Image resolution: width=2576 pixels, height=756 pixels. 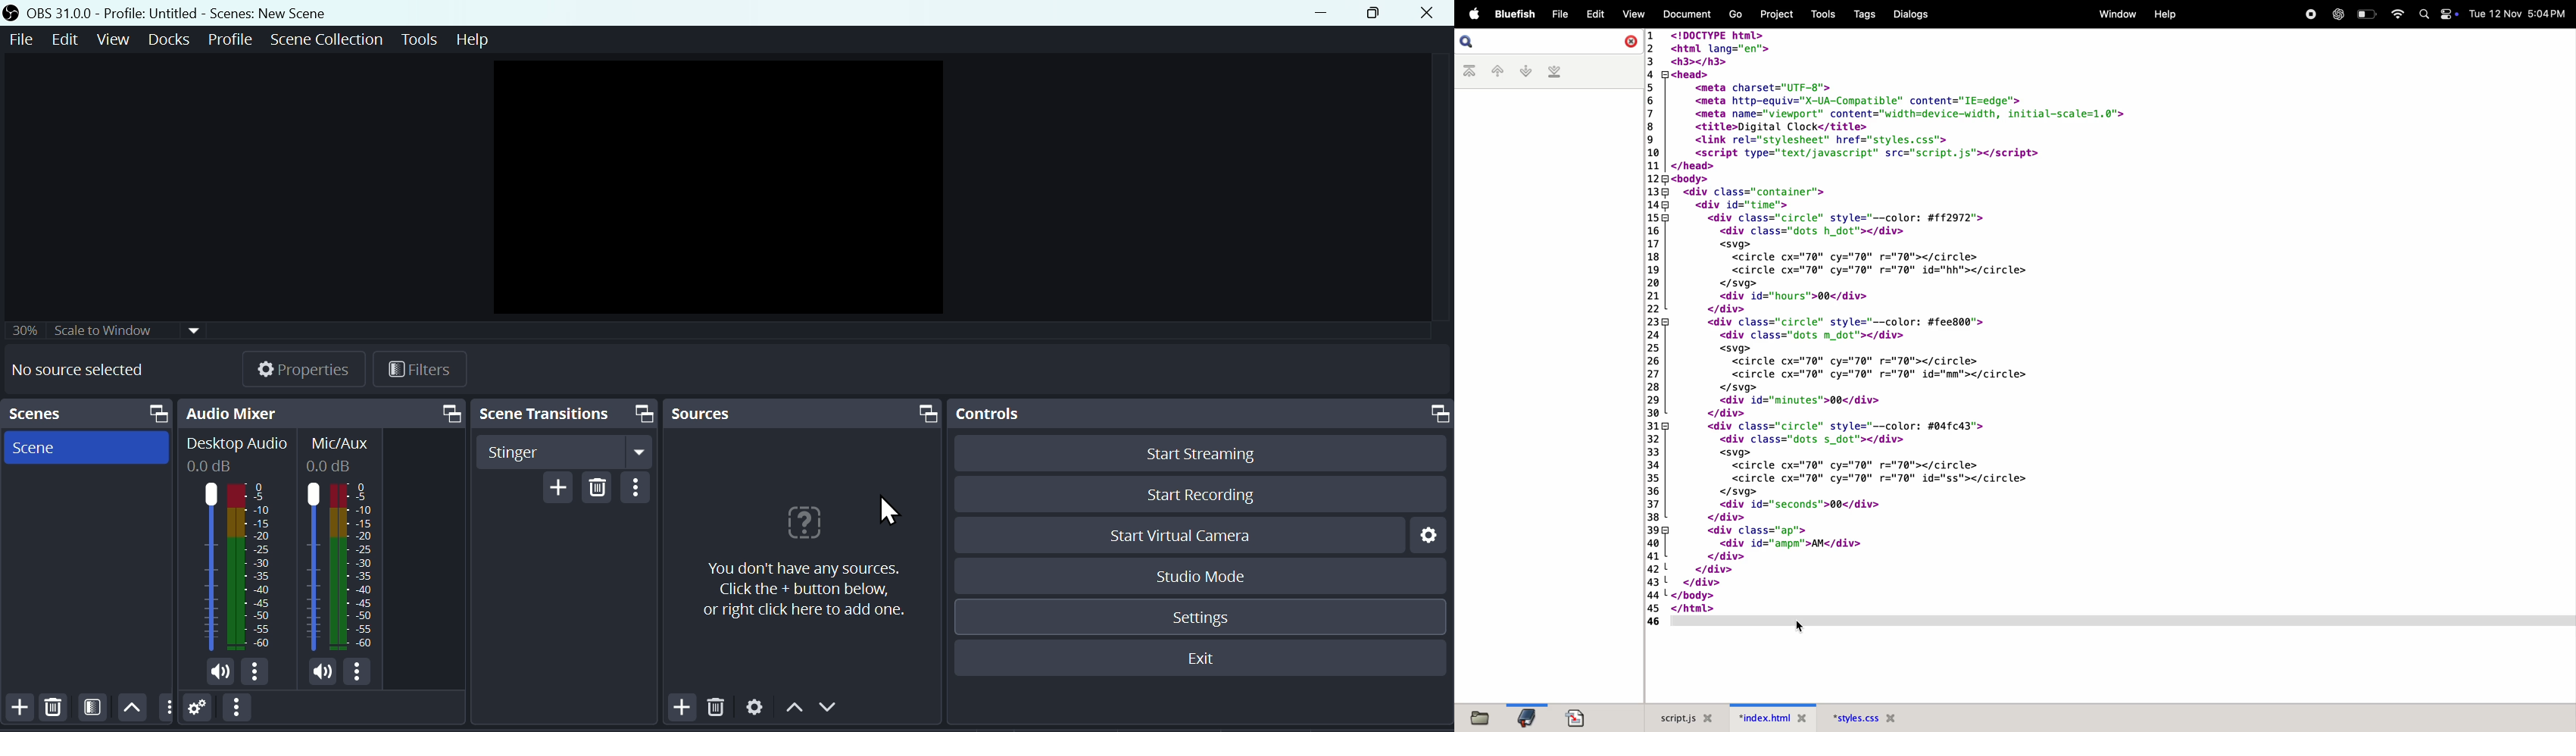 I want to click on Desktop Audio, so click(x=232, y=540).